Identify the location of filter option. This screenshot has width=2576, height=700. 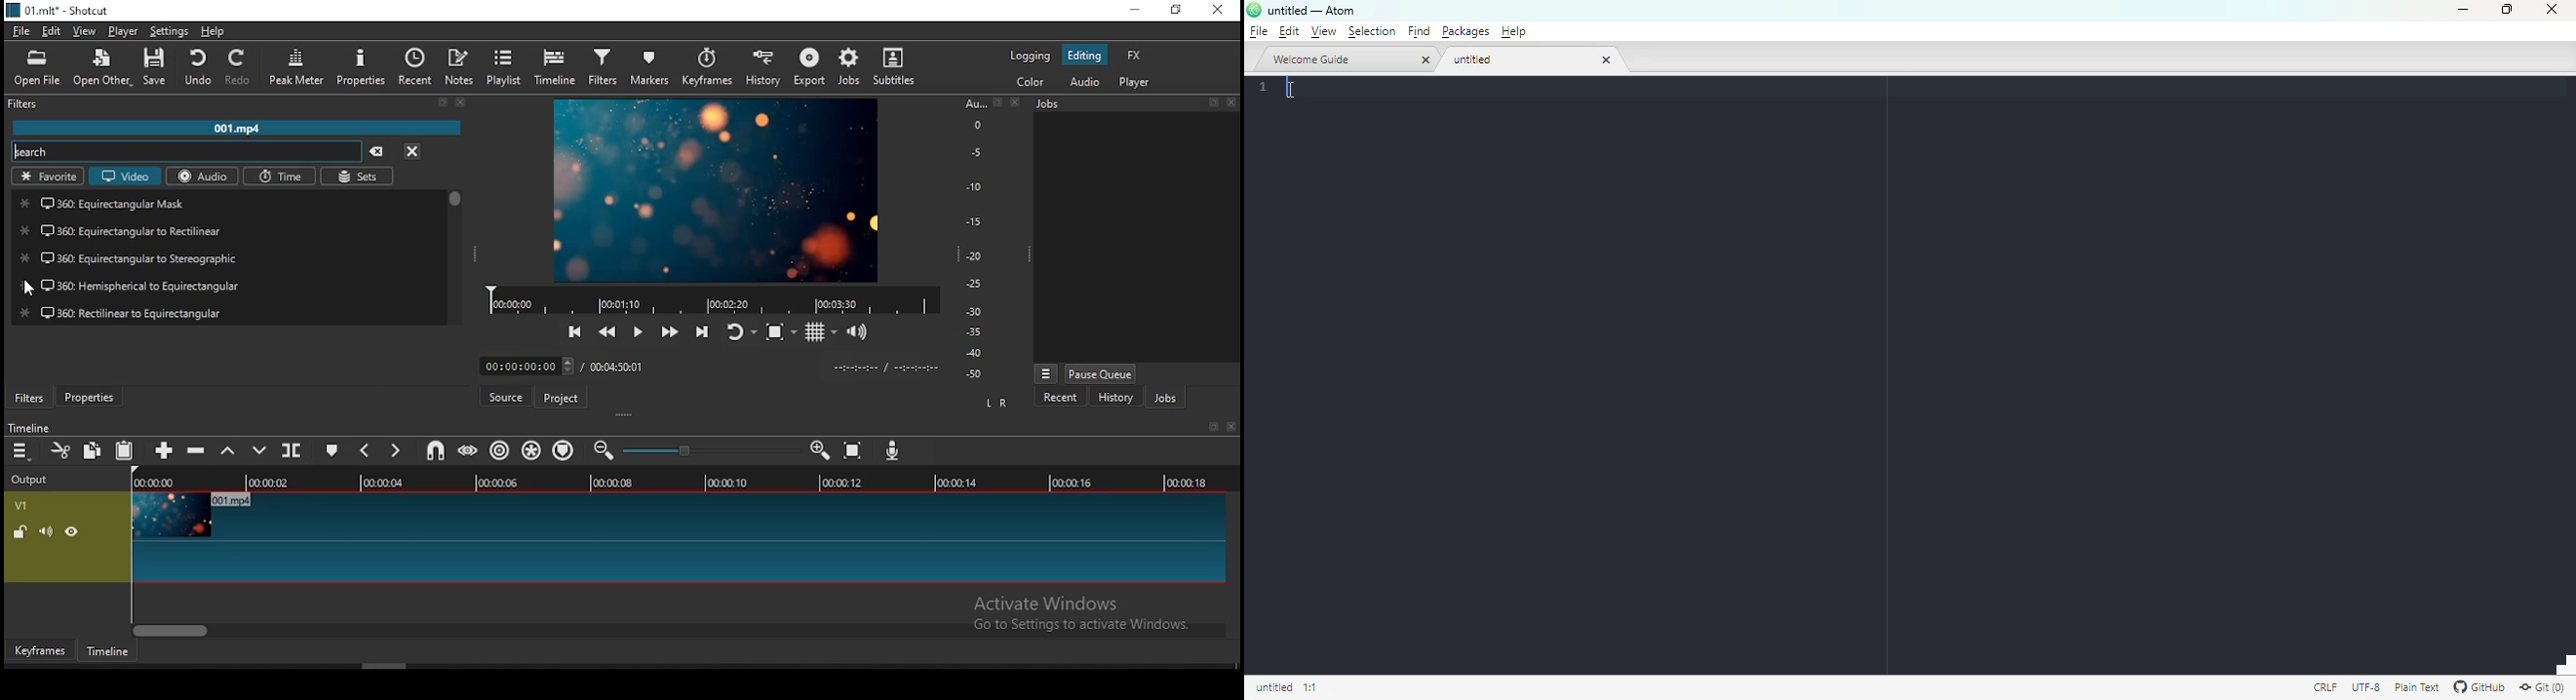
(228, 286).